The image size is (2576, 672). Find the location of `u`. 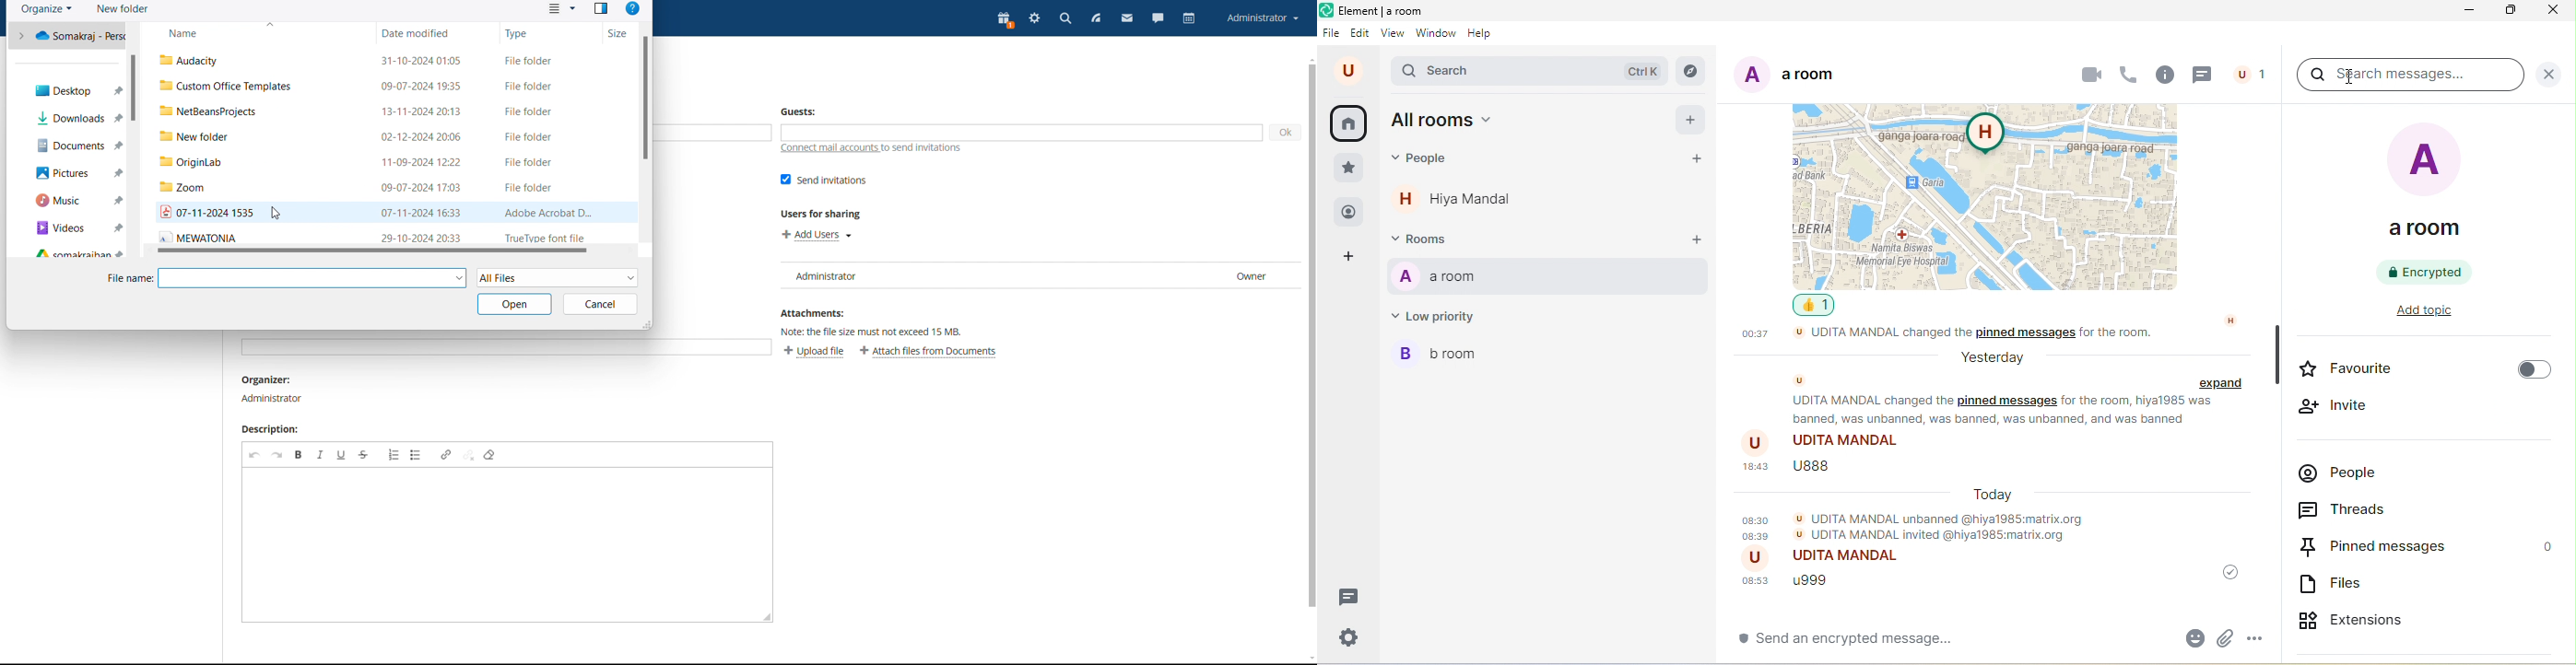

u is located at coordinates (1801, 380).